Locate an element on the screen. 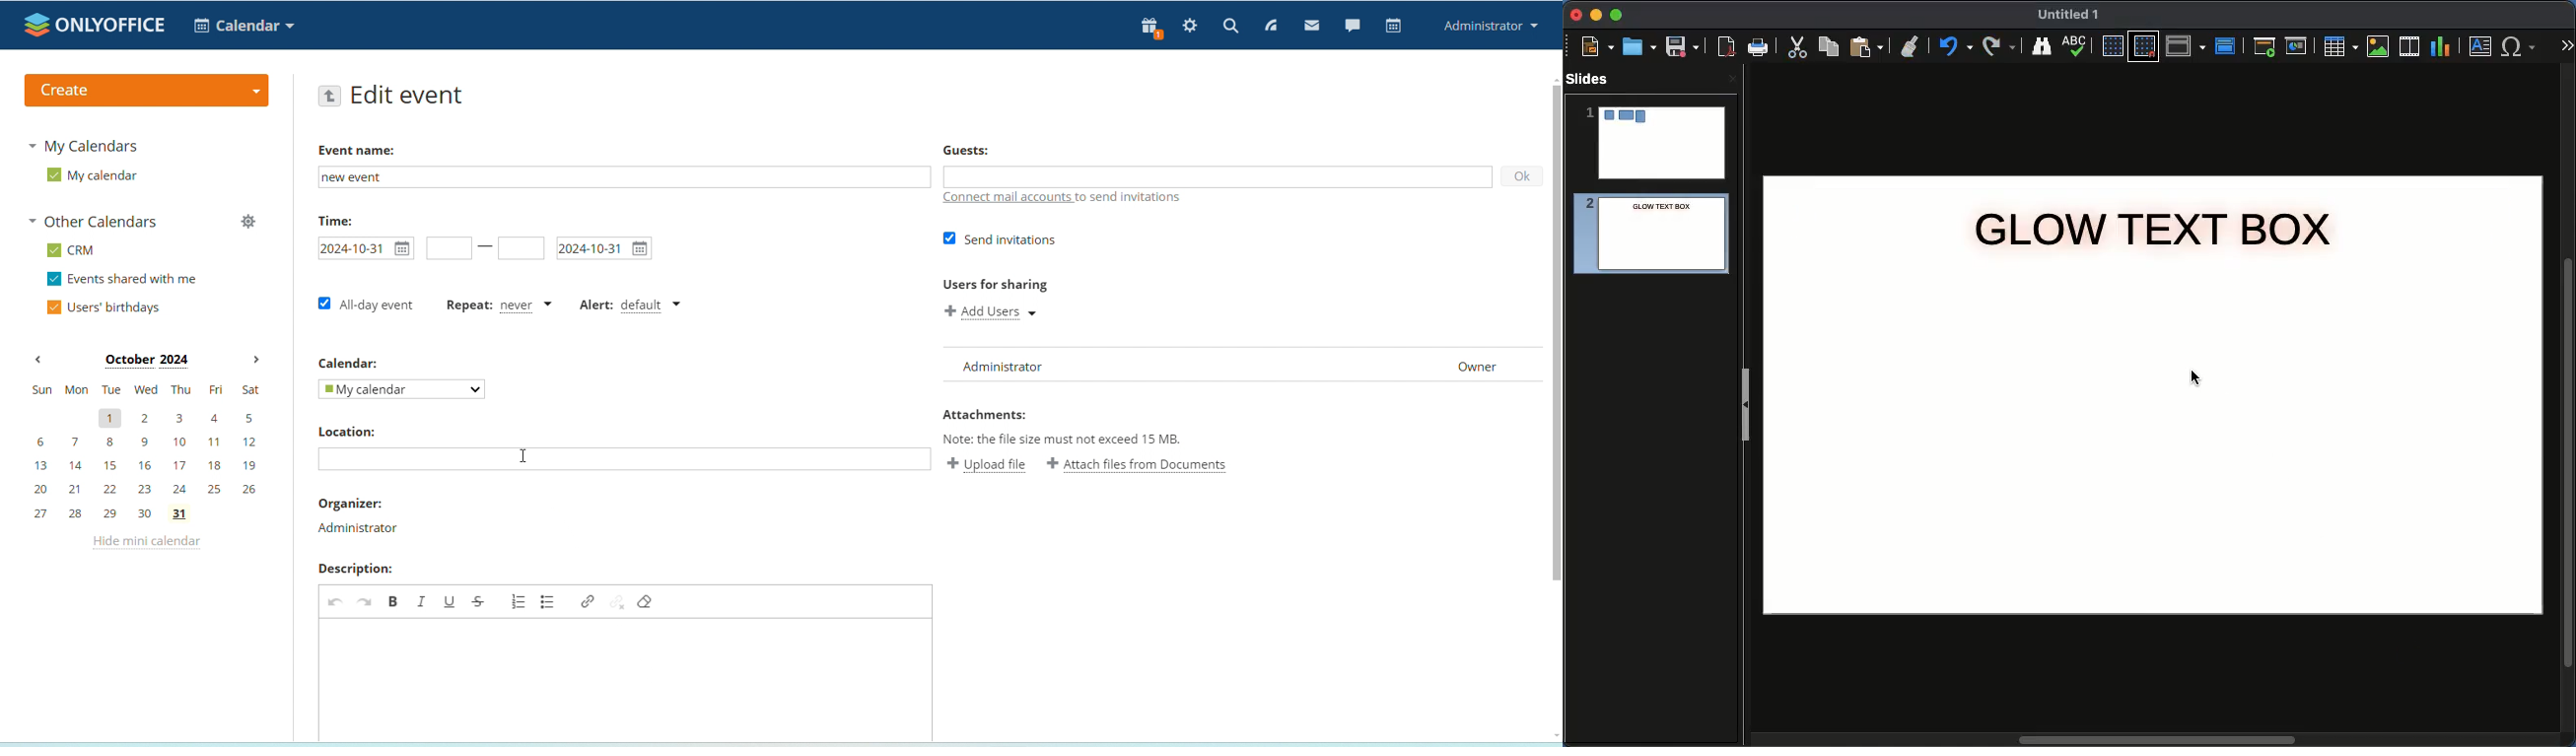 The width and height of the screenshot is (2576, 756). add/remove numbered list is located at coordinates (519, 601).